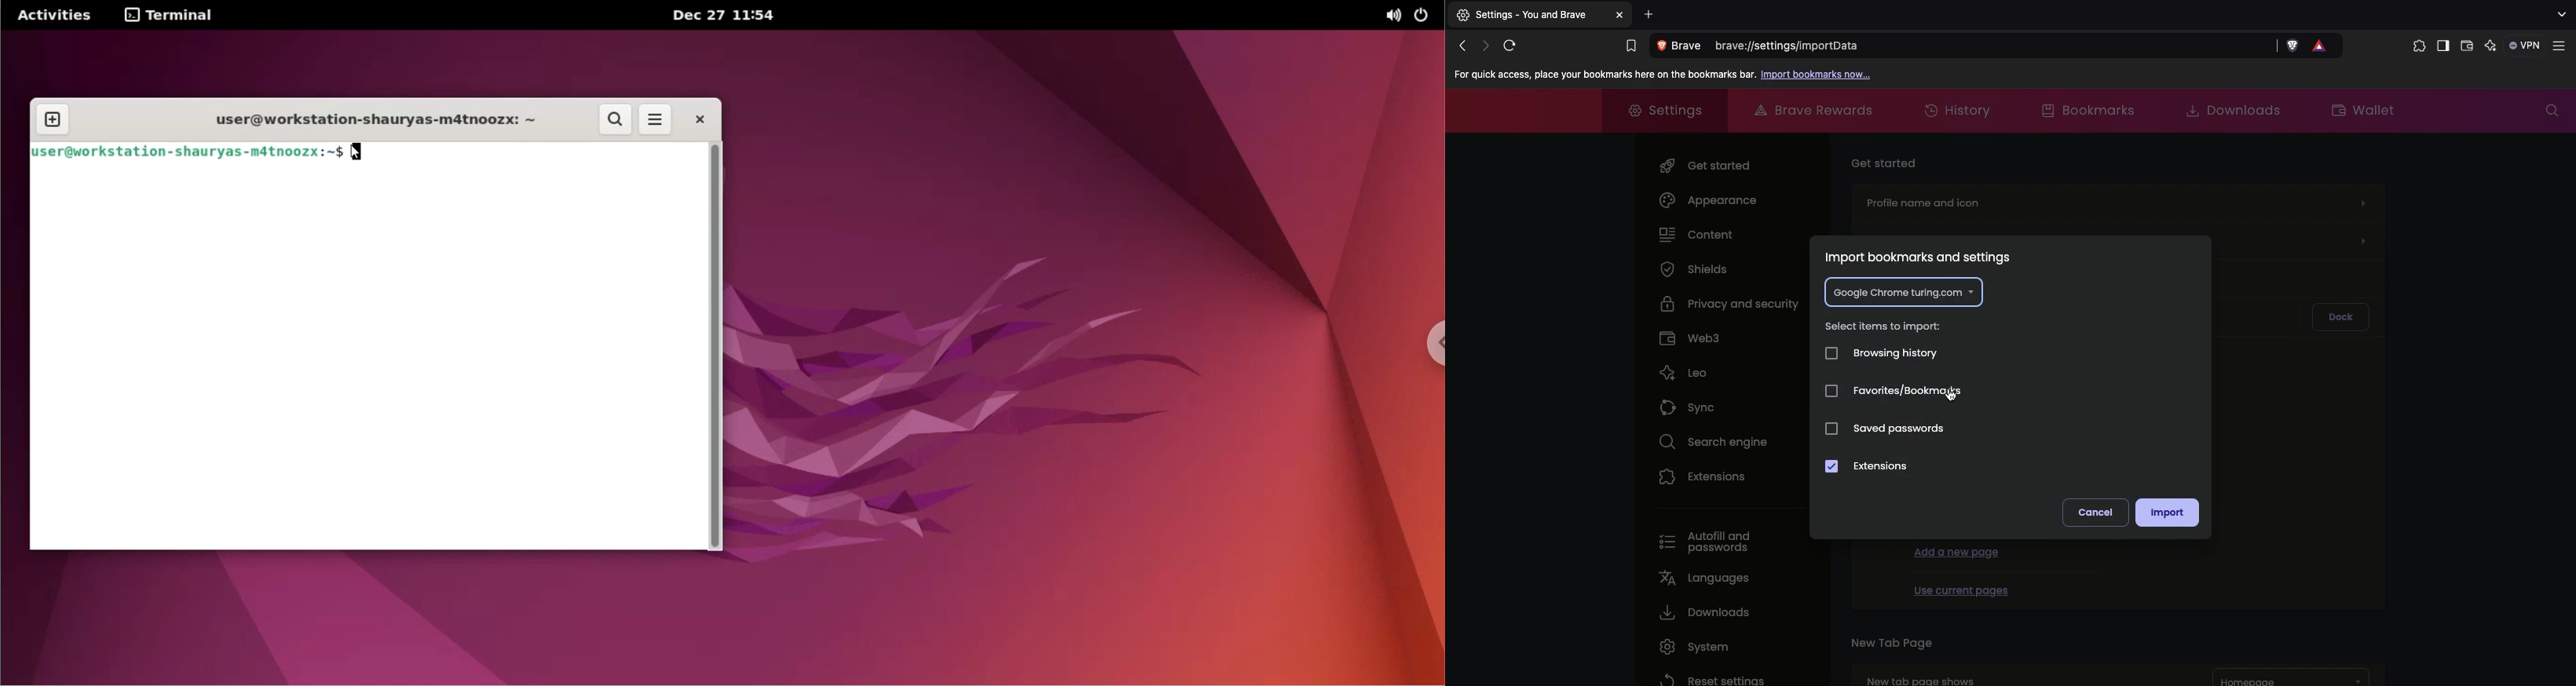 Image resolution: width=2576 pixels, height=700 pixels. I want to click on menu options, so click(656, 119).